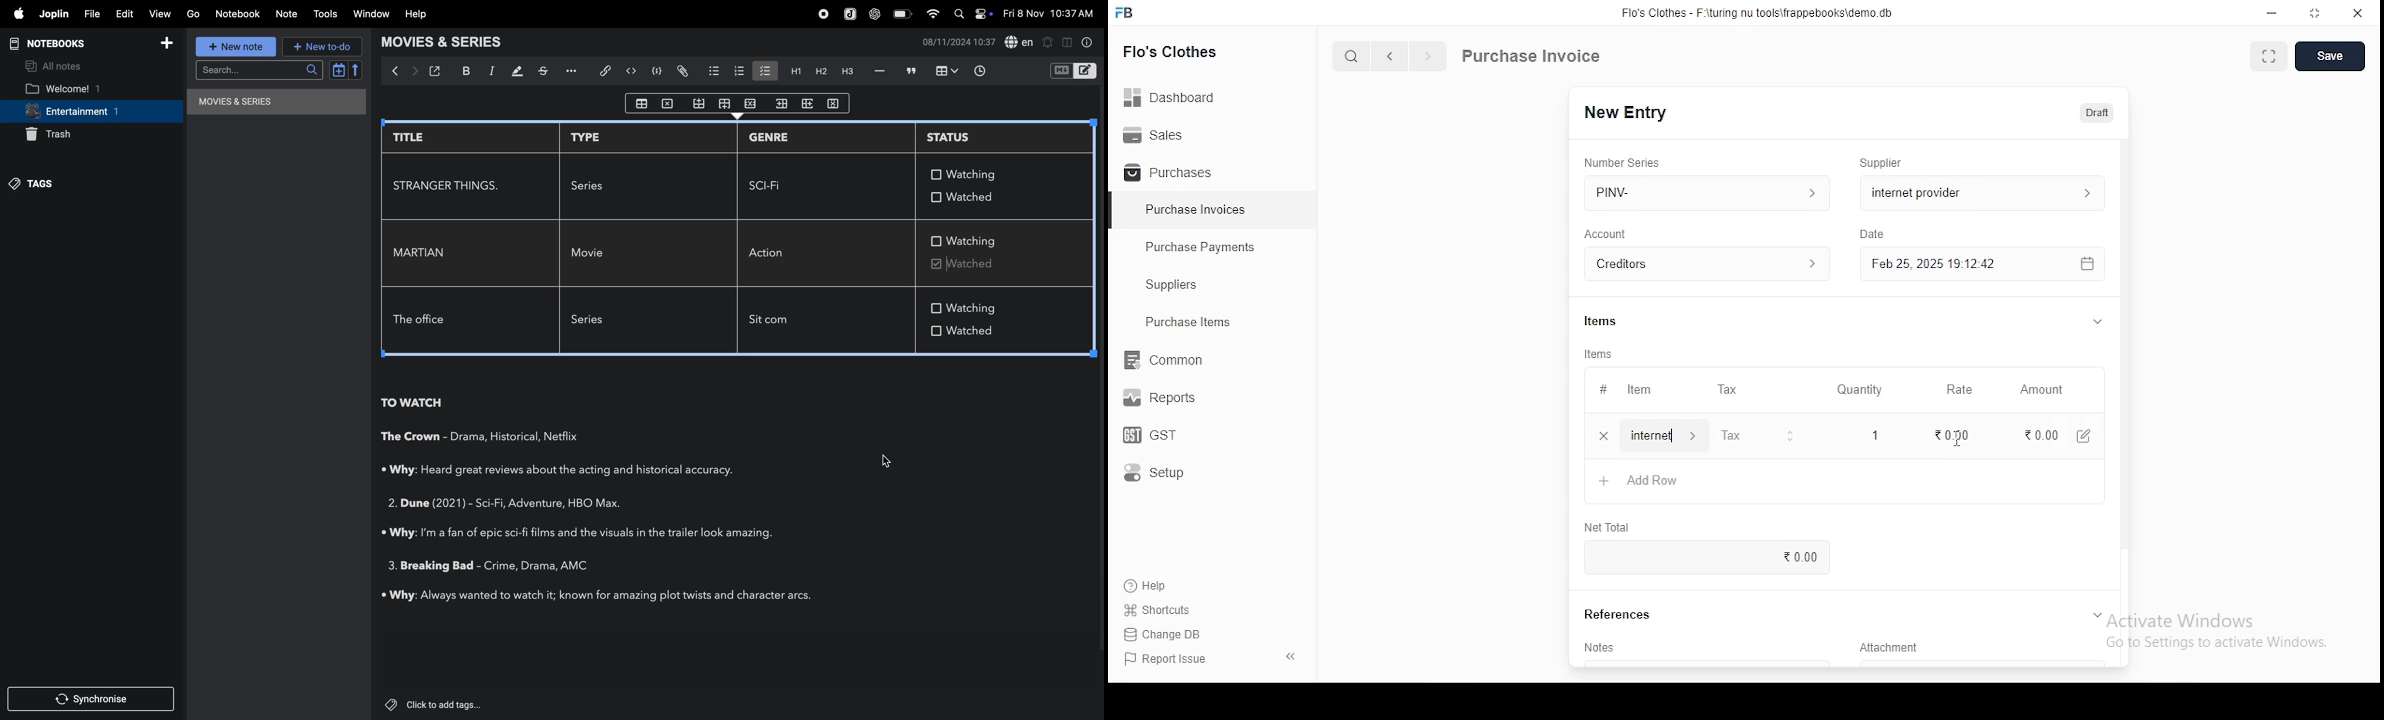 Image resolution: width=2408 pixels, height=728 pixels. Describe the element at coordinates (1599, 354) in the screenshot. I see `Items` at that location.